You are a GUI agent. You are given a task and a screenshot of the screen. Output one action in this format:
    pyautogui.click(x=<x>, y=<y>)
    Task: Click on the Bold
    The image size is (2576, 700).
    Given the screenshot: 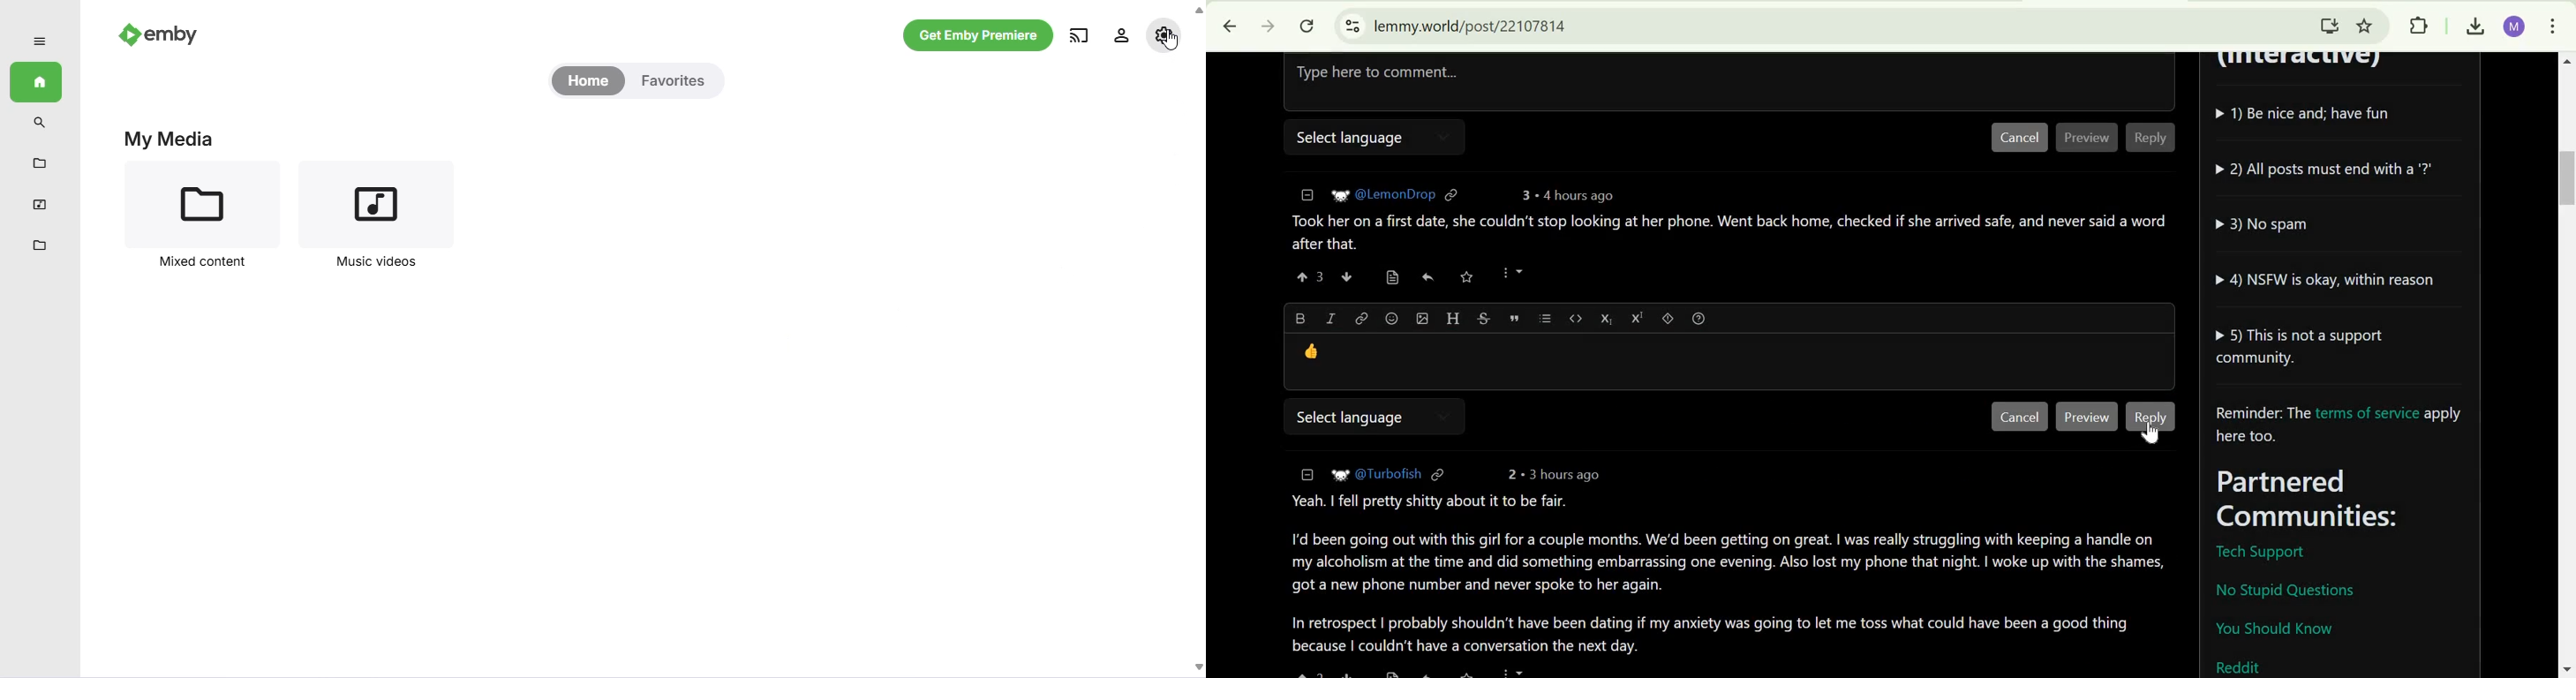 What is the action you would take?
    pyautogui.click(x=1300, y=316)
    